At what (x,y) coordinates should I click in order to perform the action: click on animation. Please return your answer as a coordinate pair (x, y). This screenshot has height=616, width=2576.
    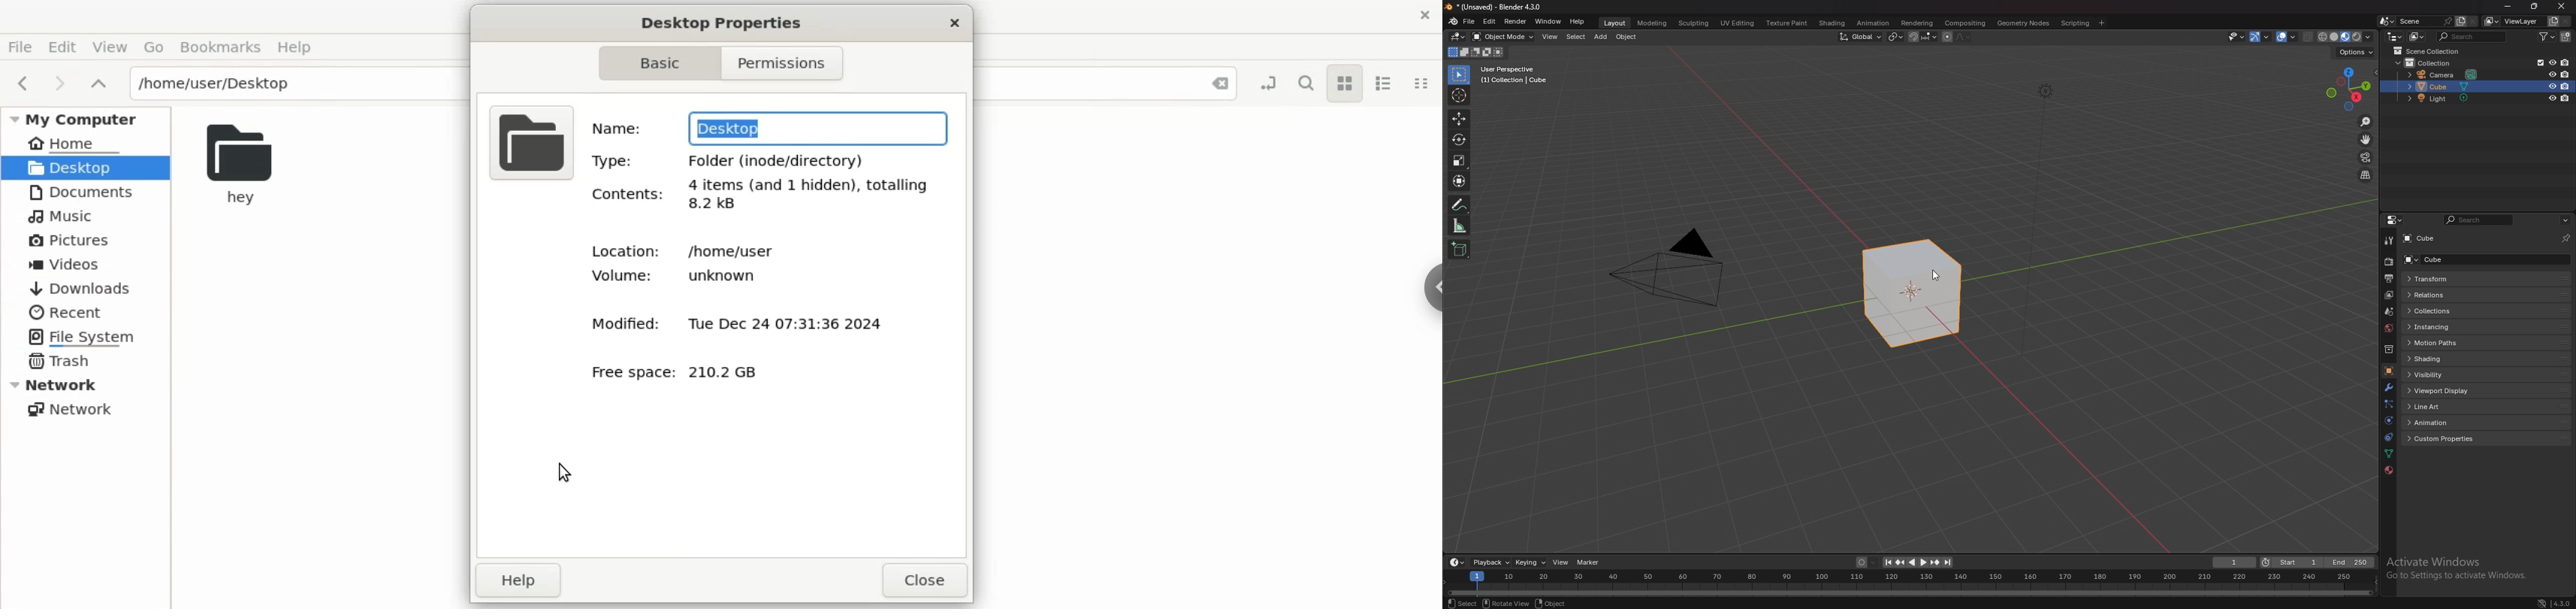
    Looking at the image, I should click on (2444, 422).